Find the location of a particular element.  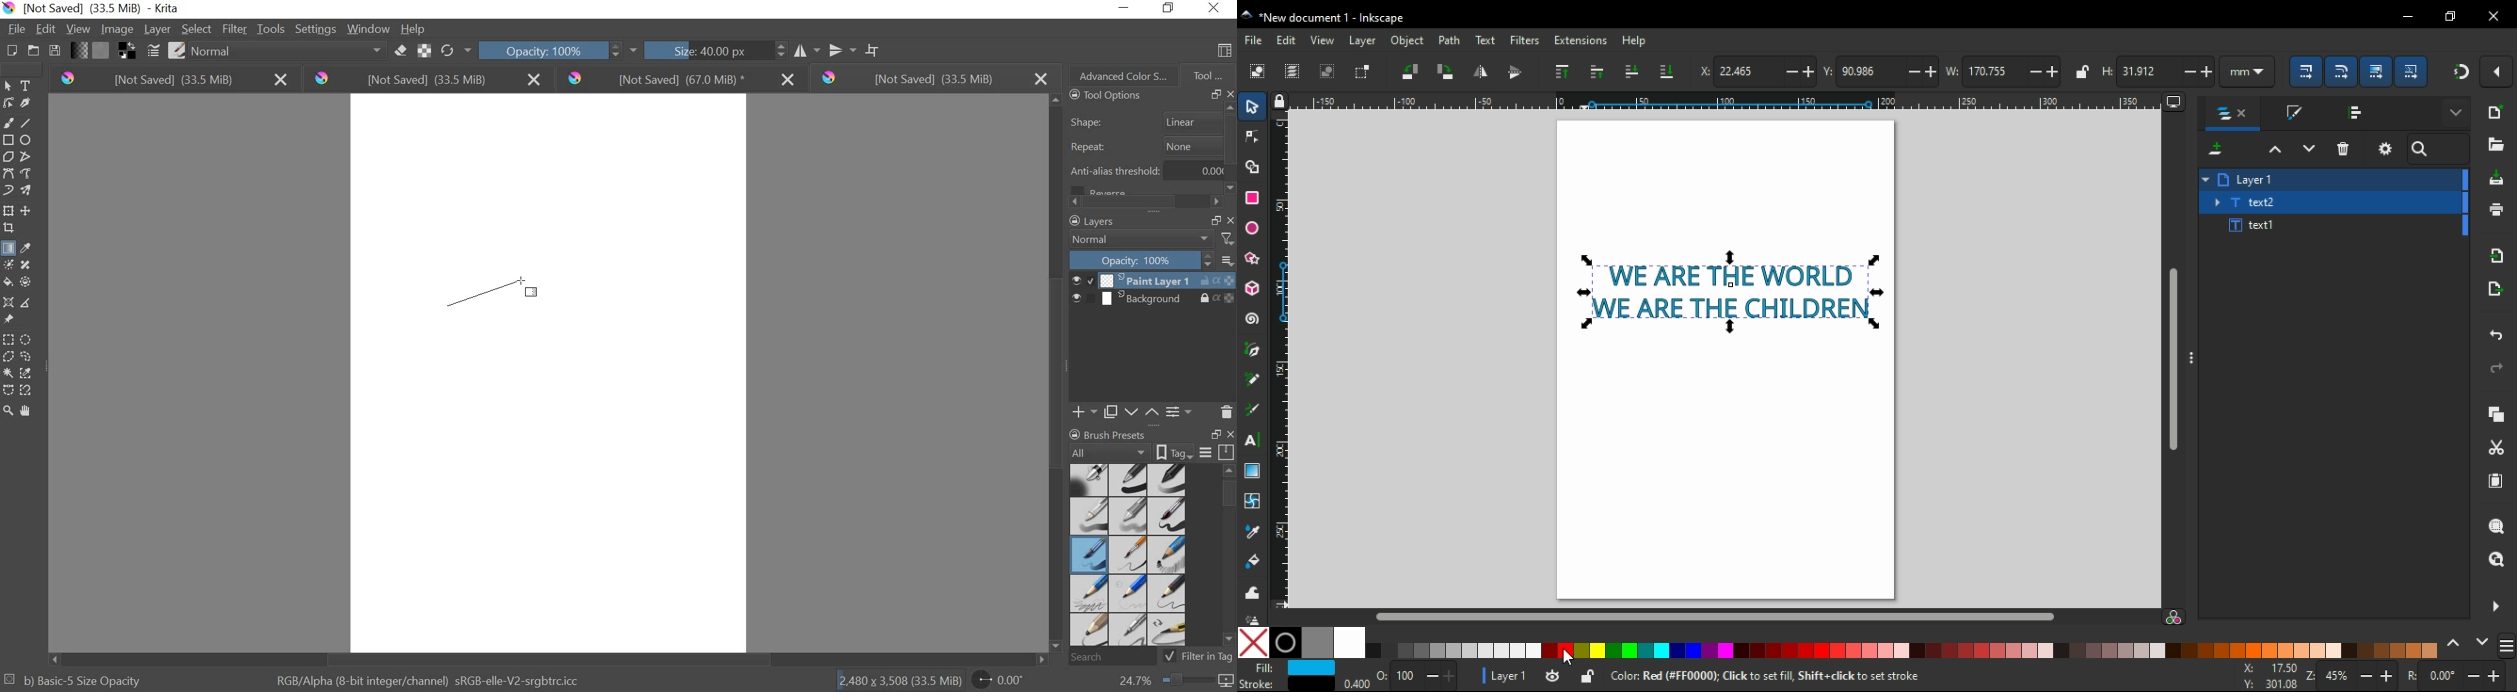

CHOOSE WORKSPACE is located at coordinates (1225, 52).